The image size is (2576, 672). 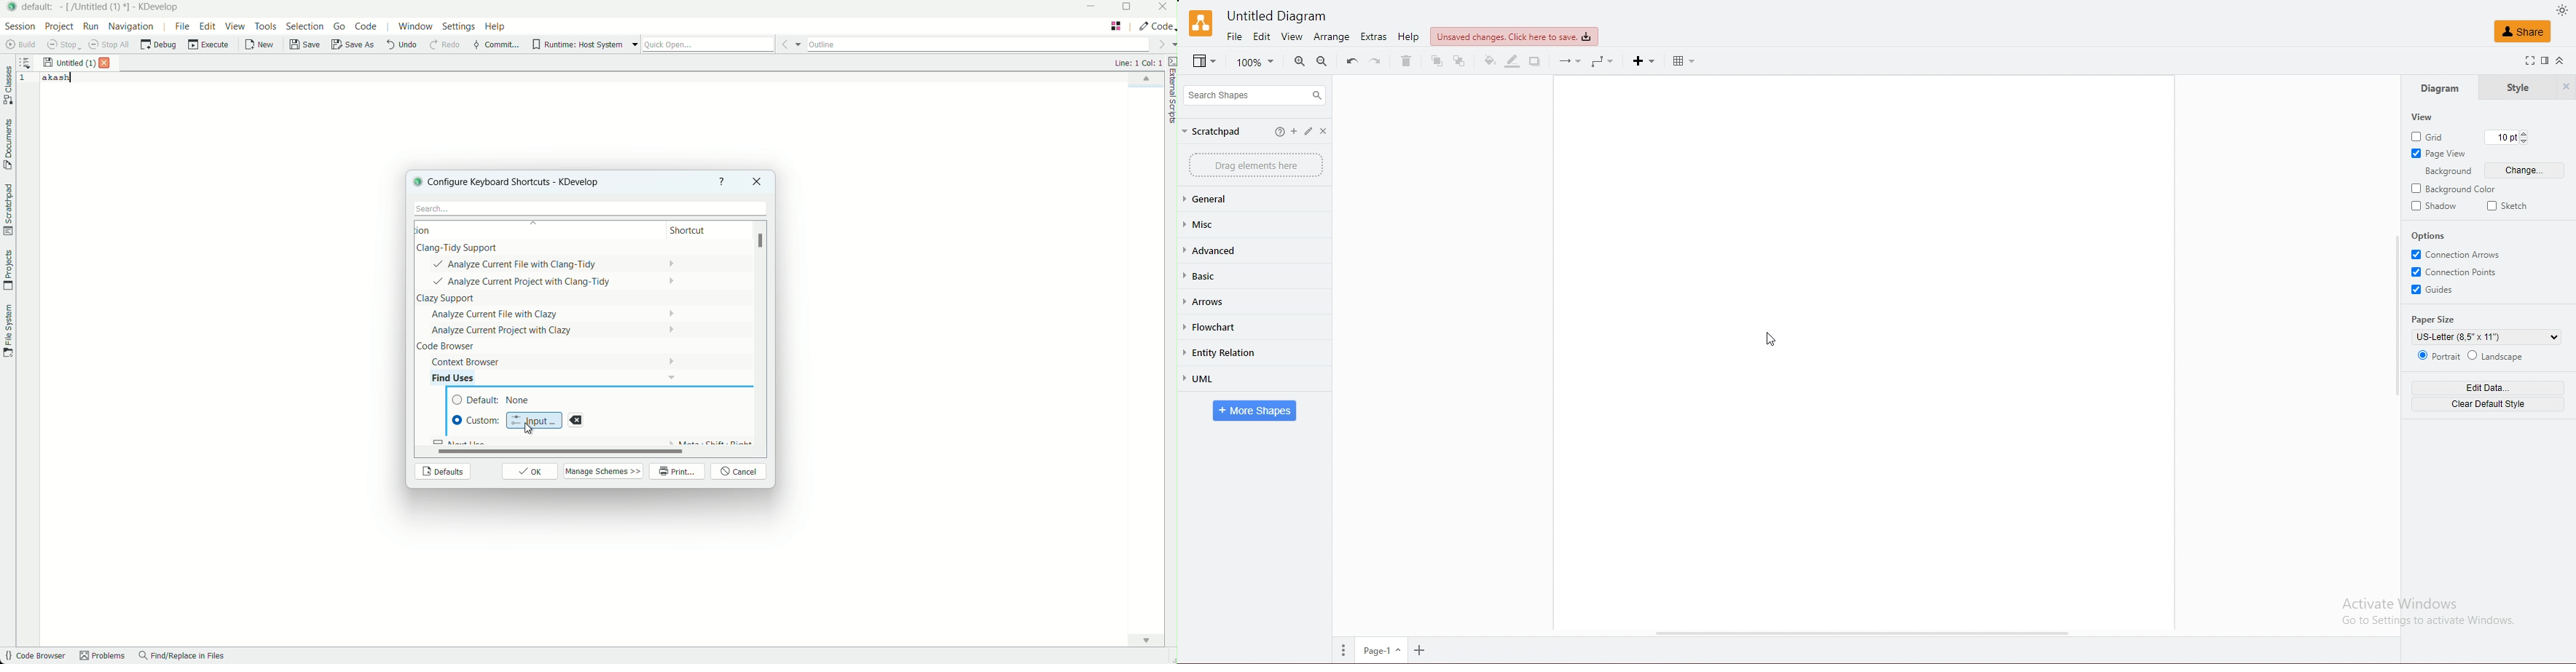 What do you see at coordinates (2563, 11) in the screenshot?
I see `dark mode` at bounding box center [2563, 11].